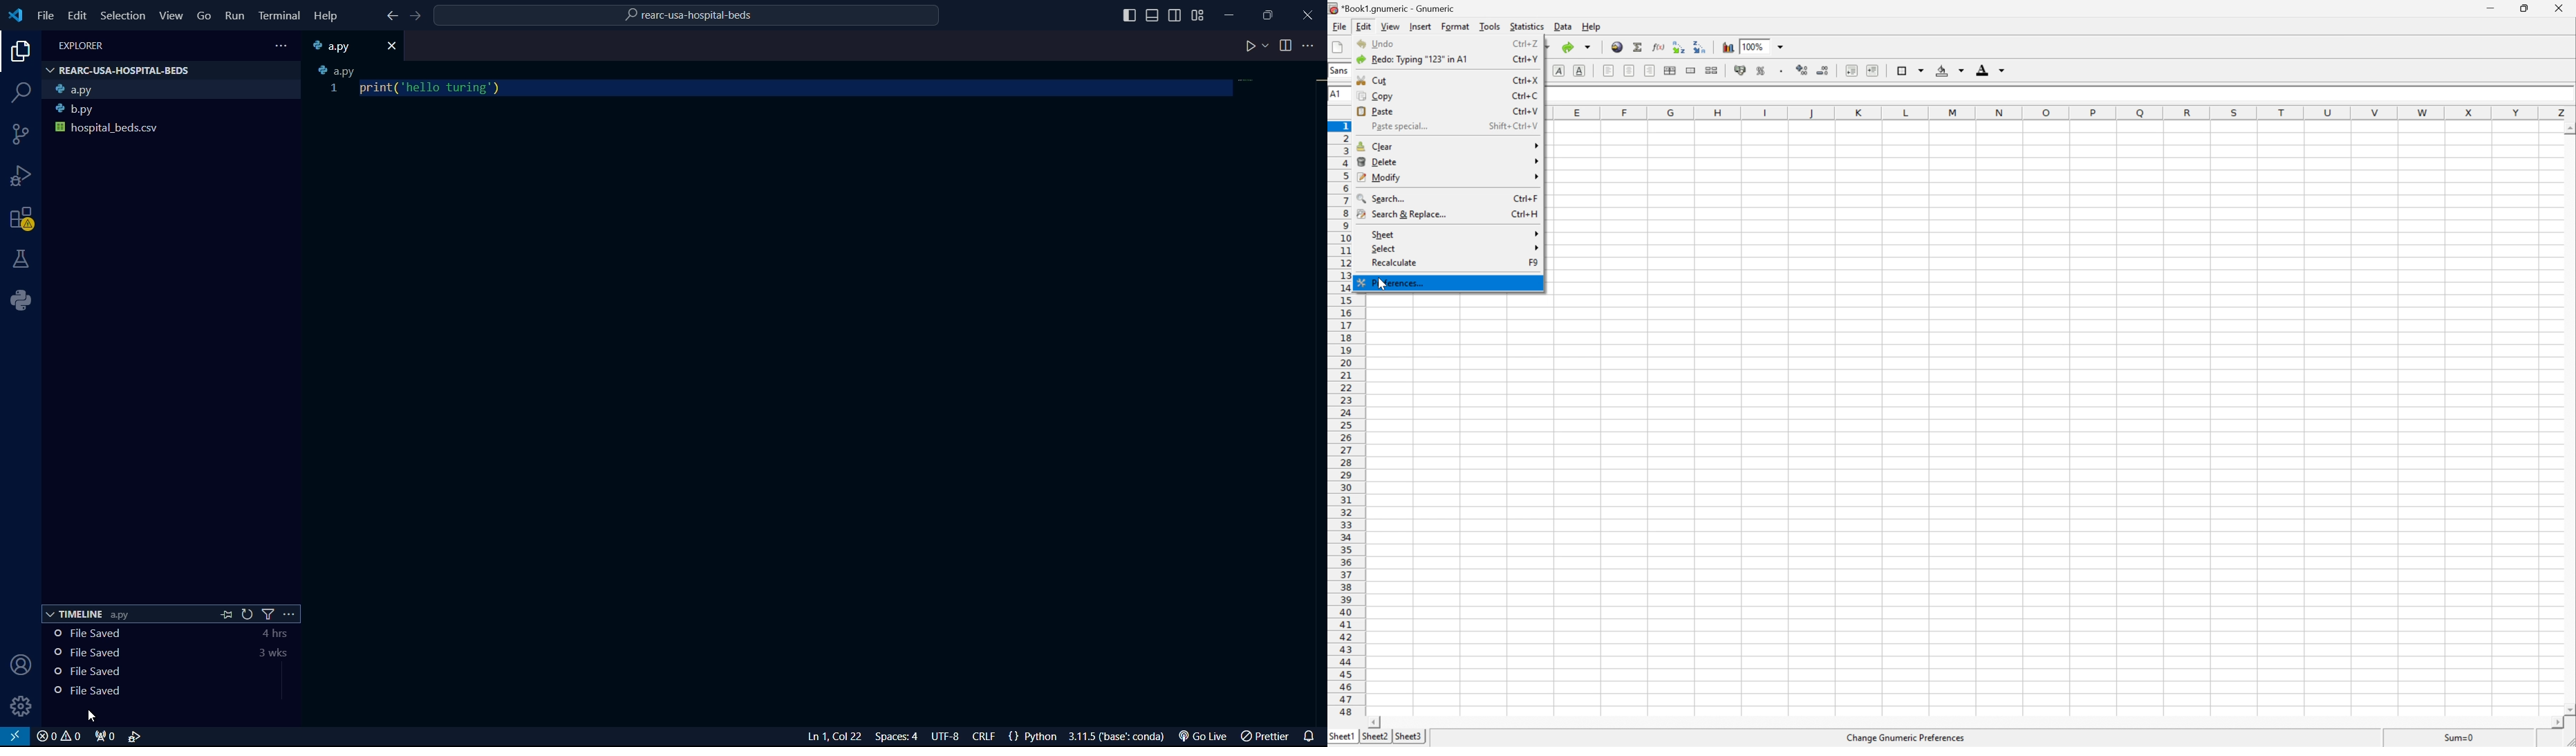  I want to click on sheet, so click(1455, 235).